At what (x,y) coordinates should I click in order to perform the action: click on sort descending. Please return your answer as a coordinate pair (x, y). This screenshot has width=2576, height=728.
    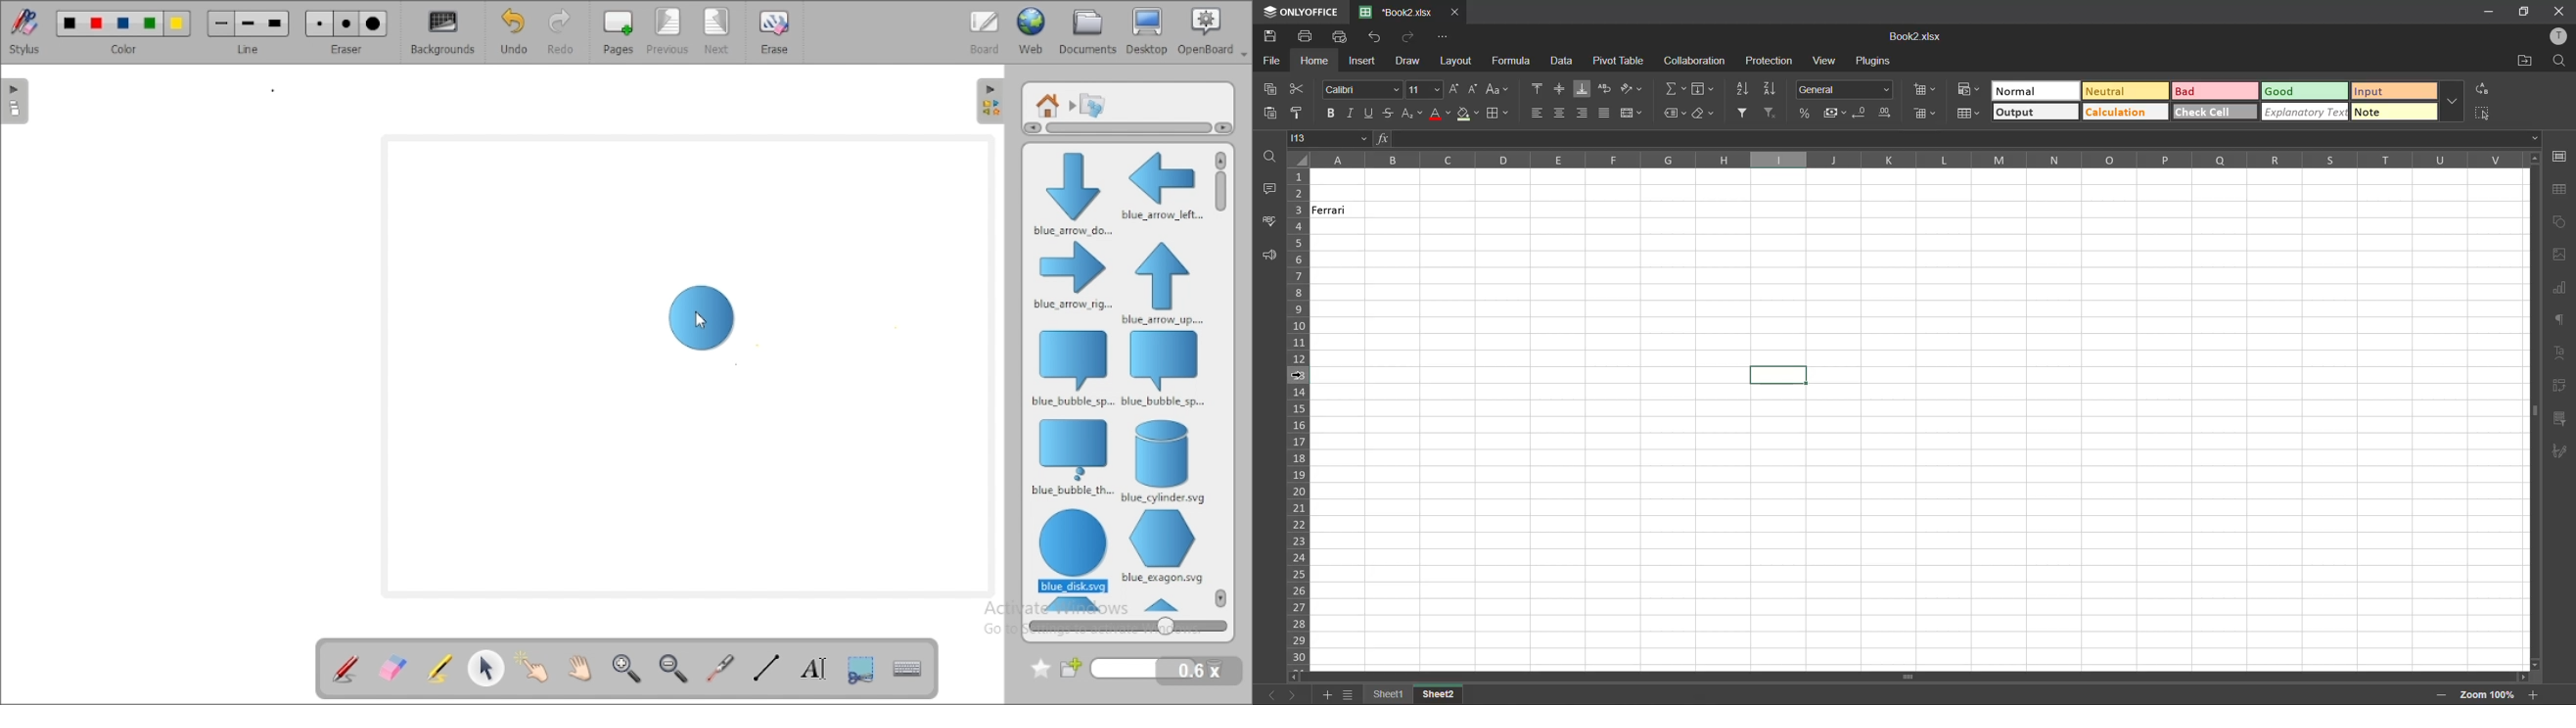
    Looking at the image, I should click on (1774, 90).